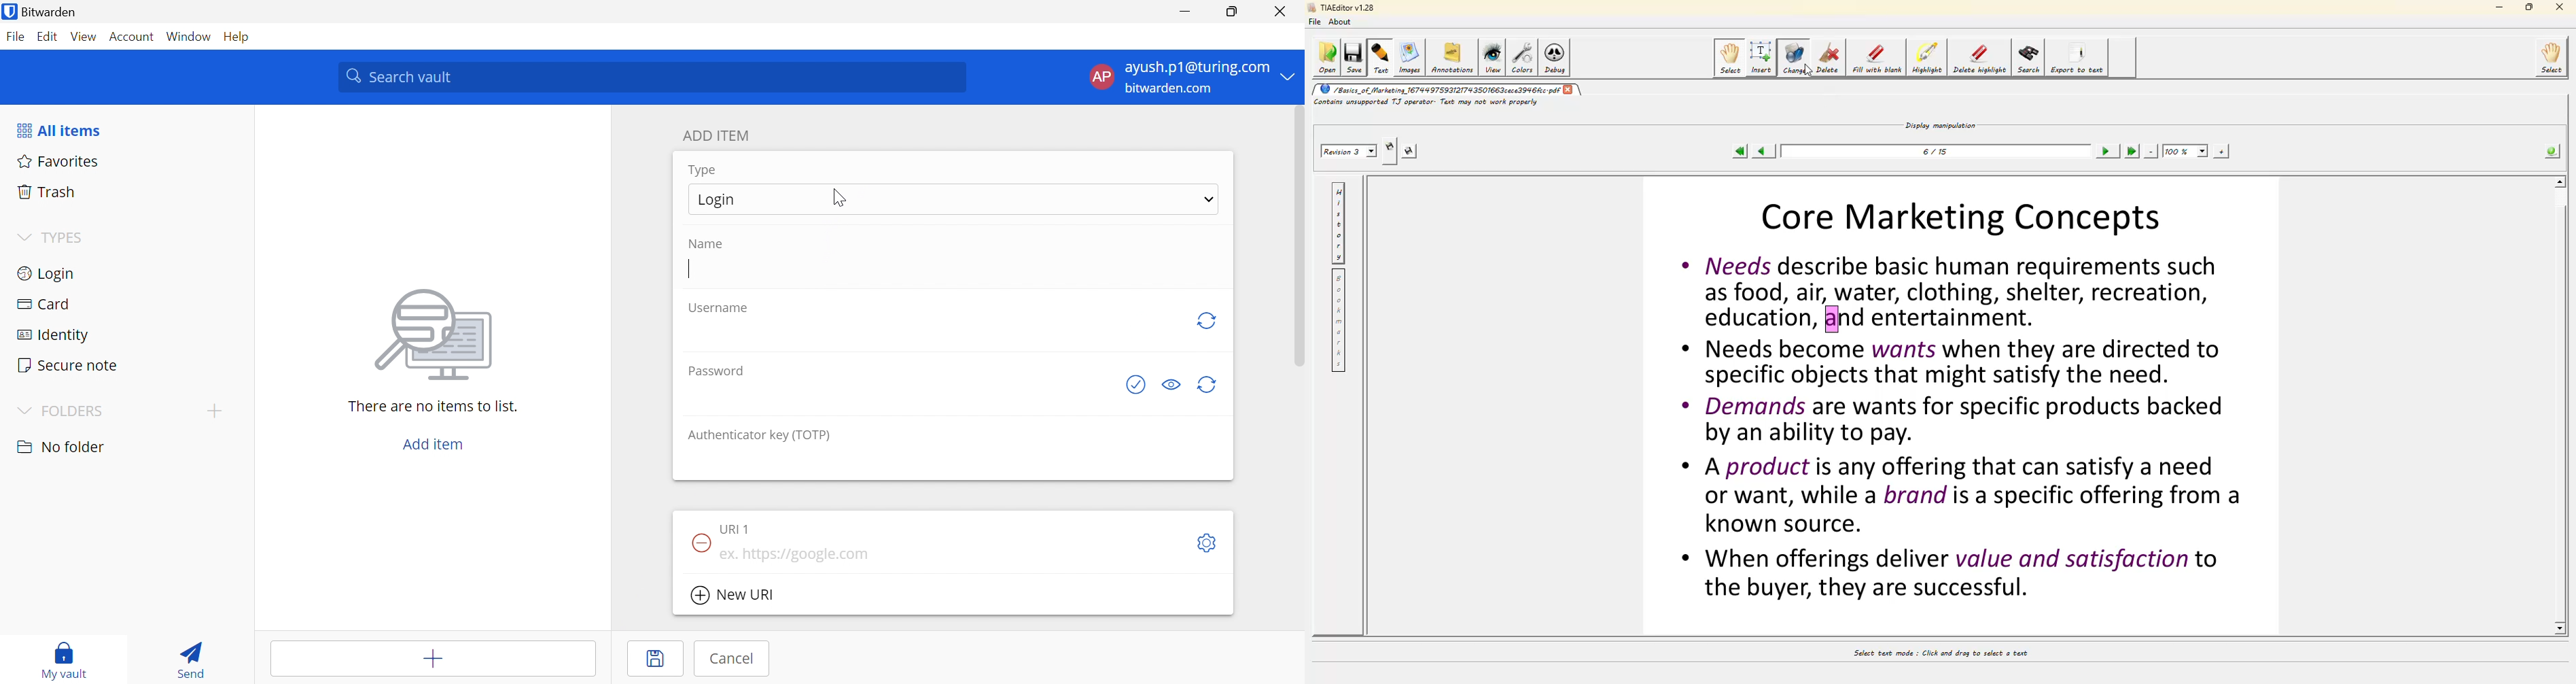 The height and width of the screenshot is (700, 2576). What do you see at coordinates (243, 37) in the screenshot?
I see `Help` at bounding box center [243, 37].